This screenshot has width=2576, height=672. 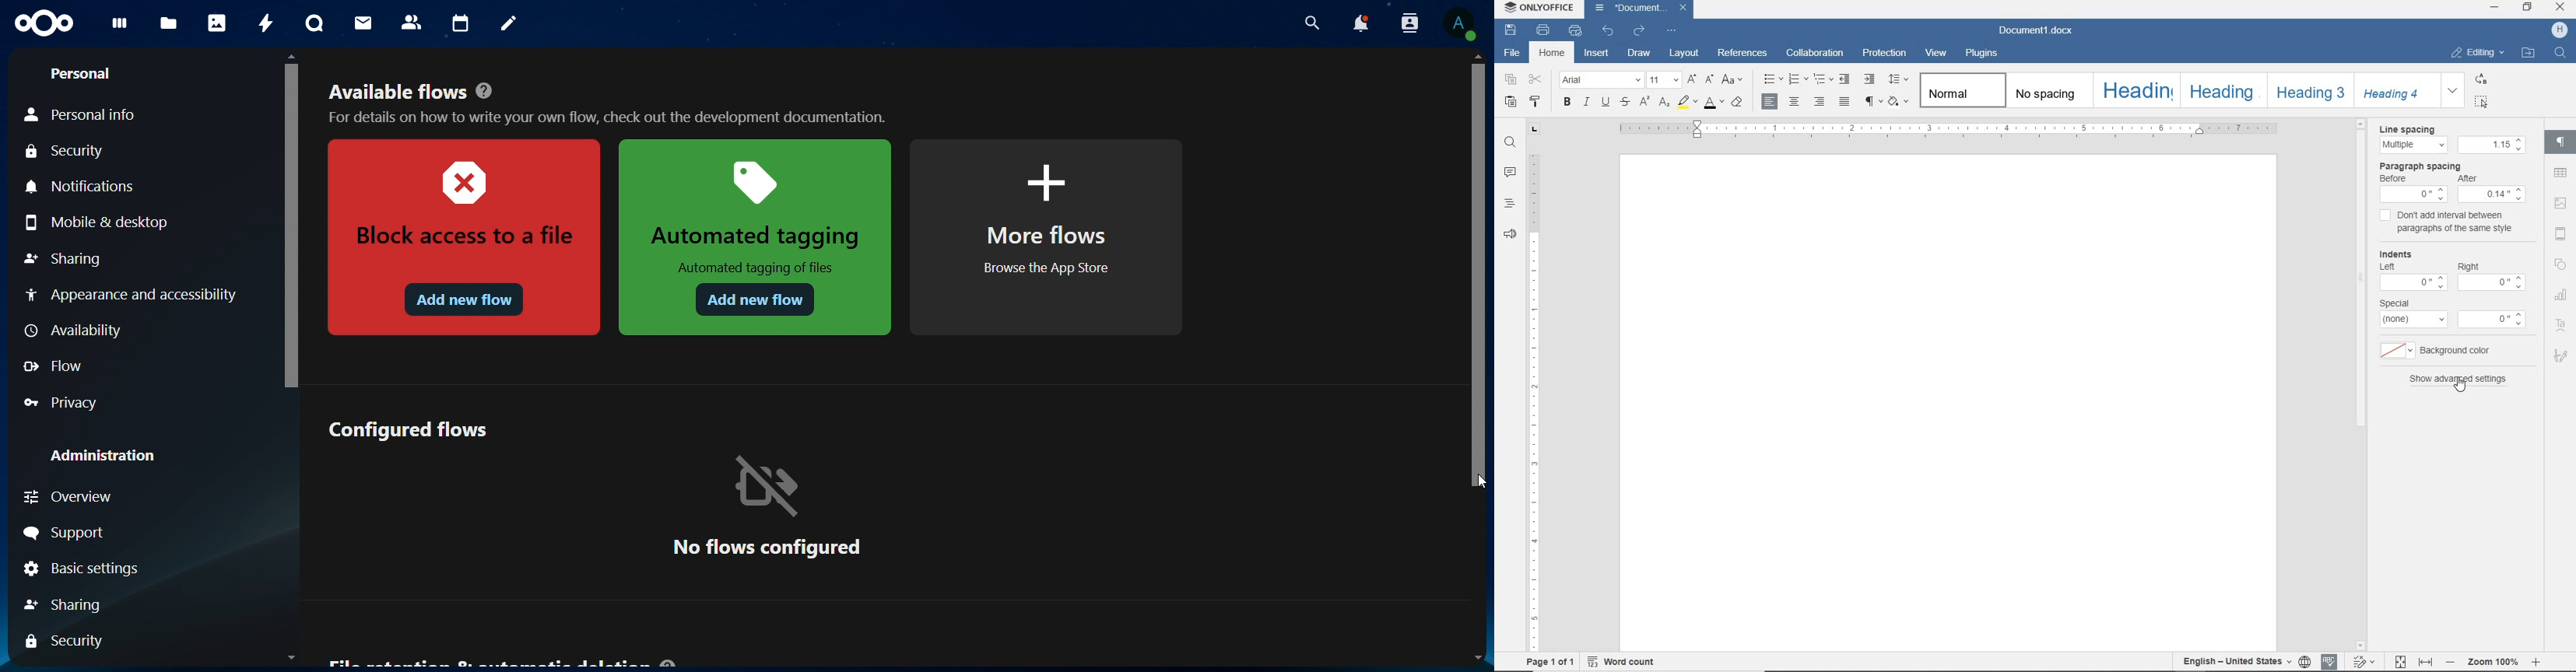 What do you see at coordinates (1817, 53) in the screenshot?
I see `collaboration` at bounding box center [1817, 53].